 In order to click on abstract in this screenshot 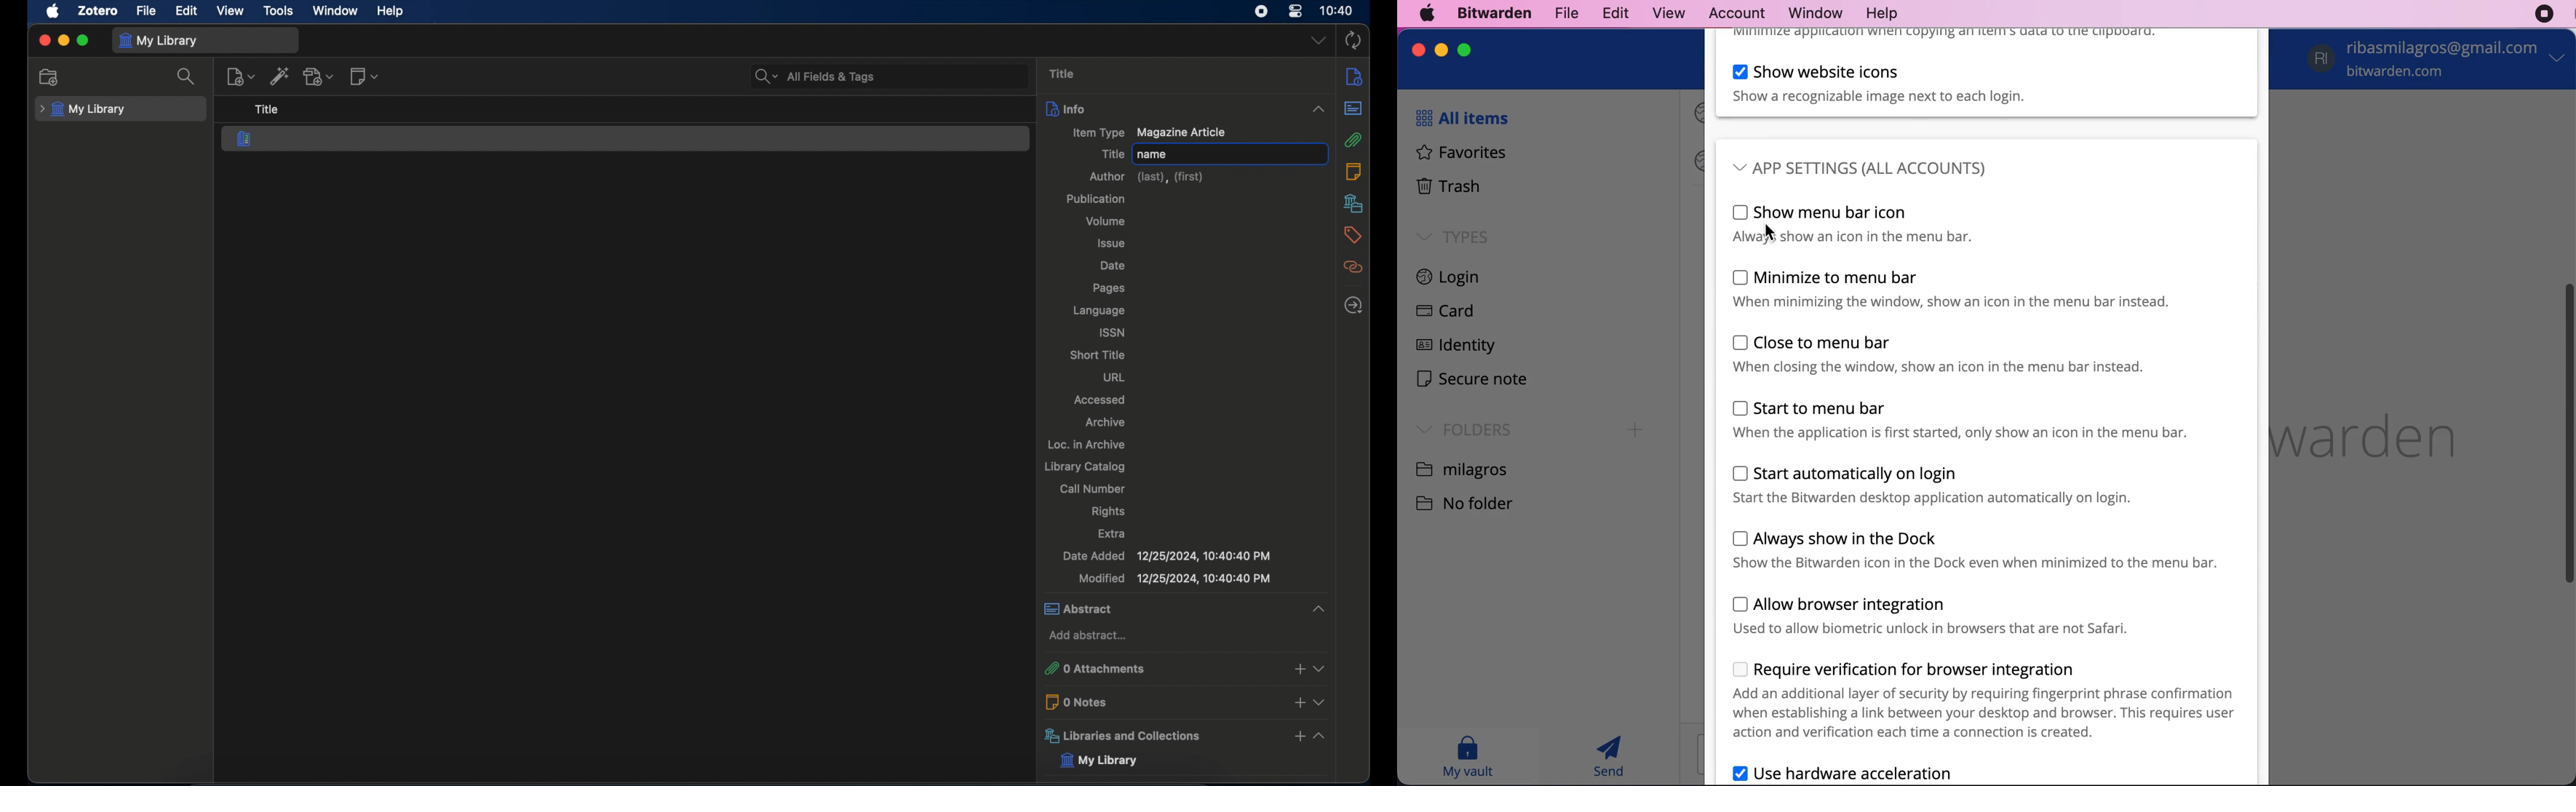, I will do `click(1185, 608)`.